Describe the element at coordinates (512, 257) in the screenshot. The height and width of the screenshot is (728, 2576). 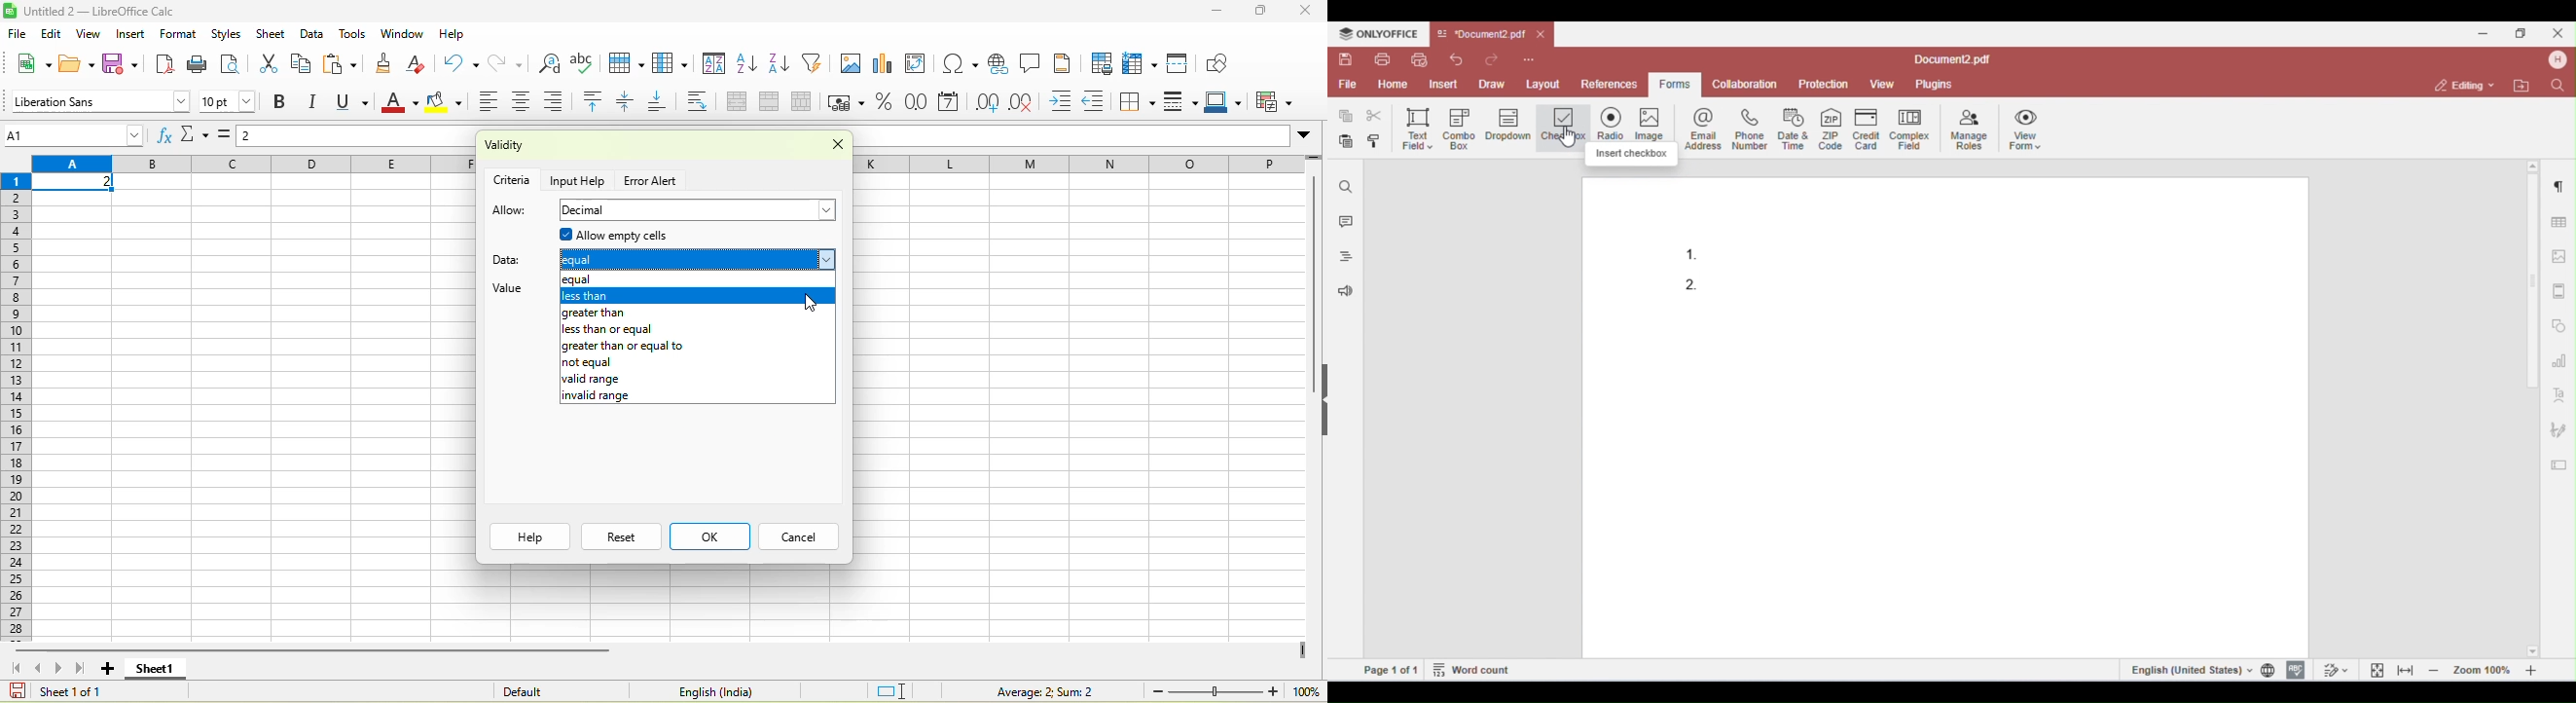
I see `data` at that location.